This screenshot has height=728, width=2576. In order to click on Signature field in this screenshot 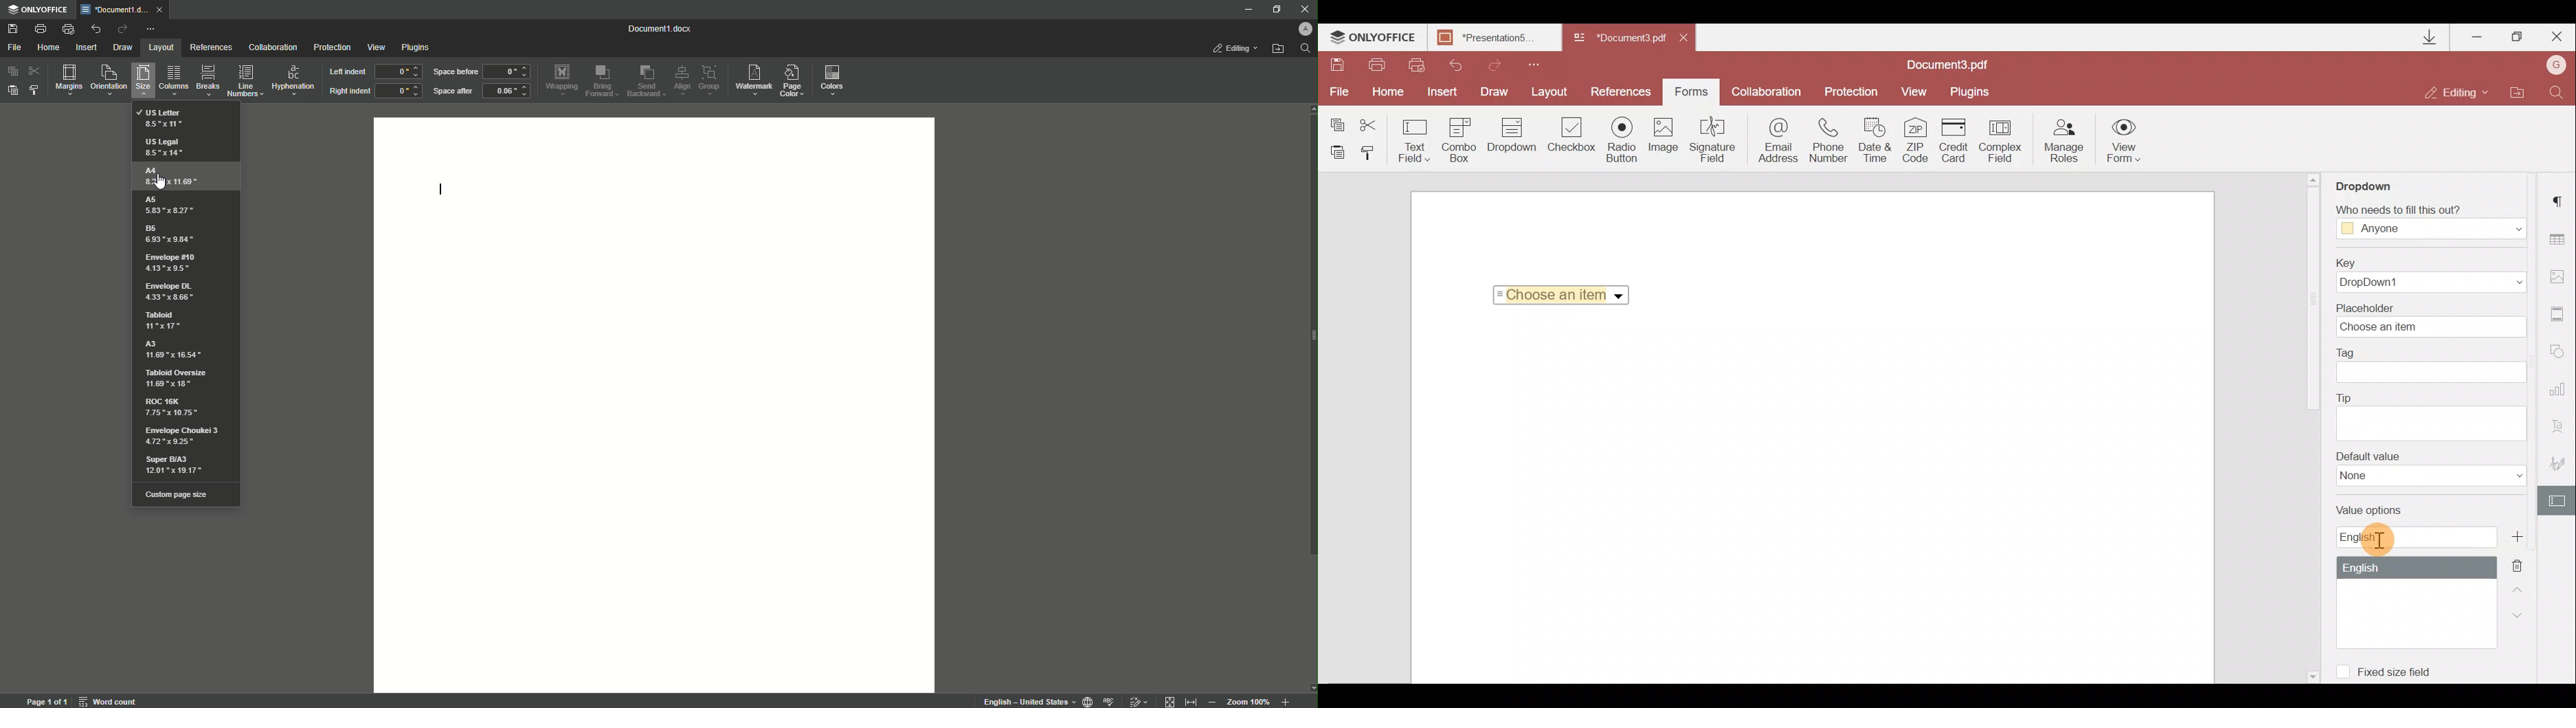, I will do `click(1710, 139)`.